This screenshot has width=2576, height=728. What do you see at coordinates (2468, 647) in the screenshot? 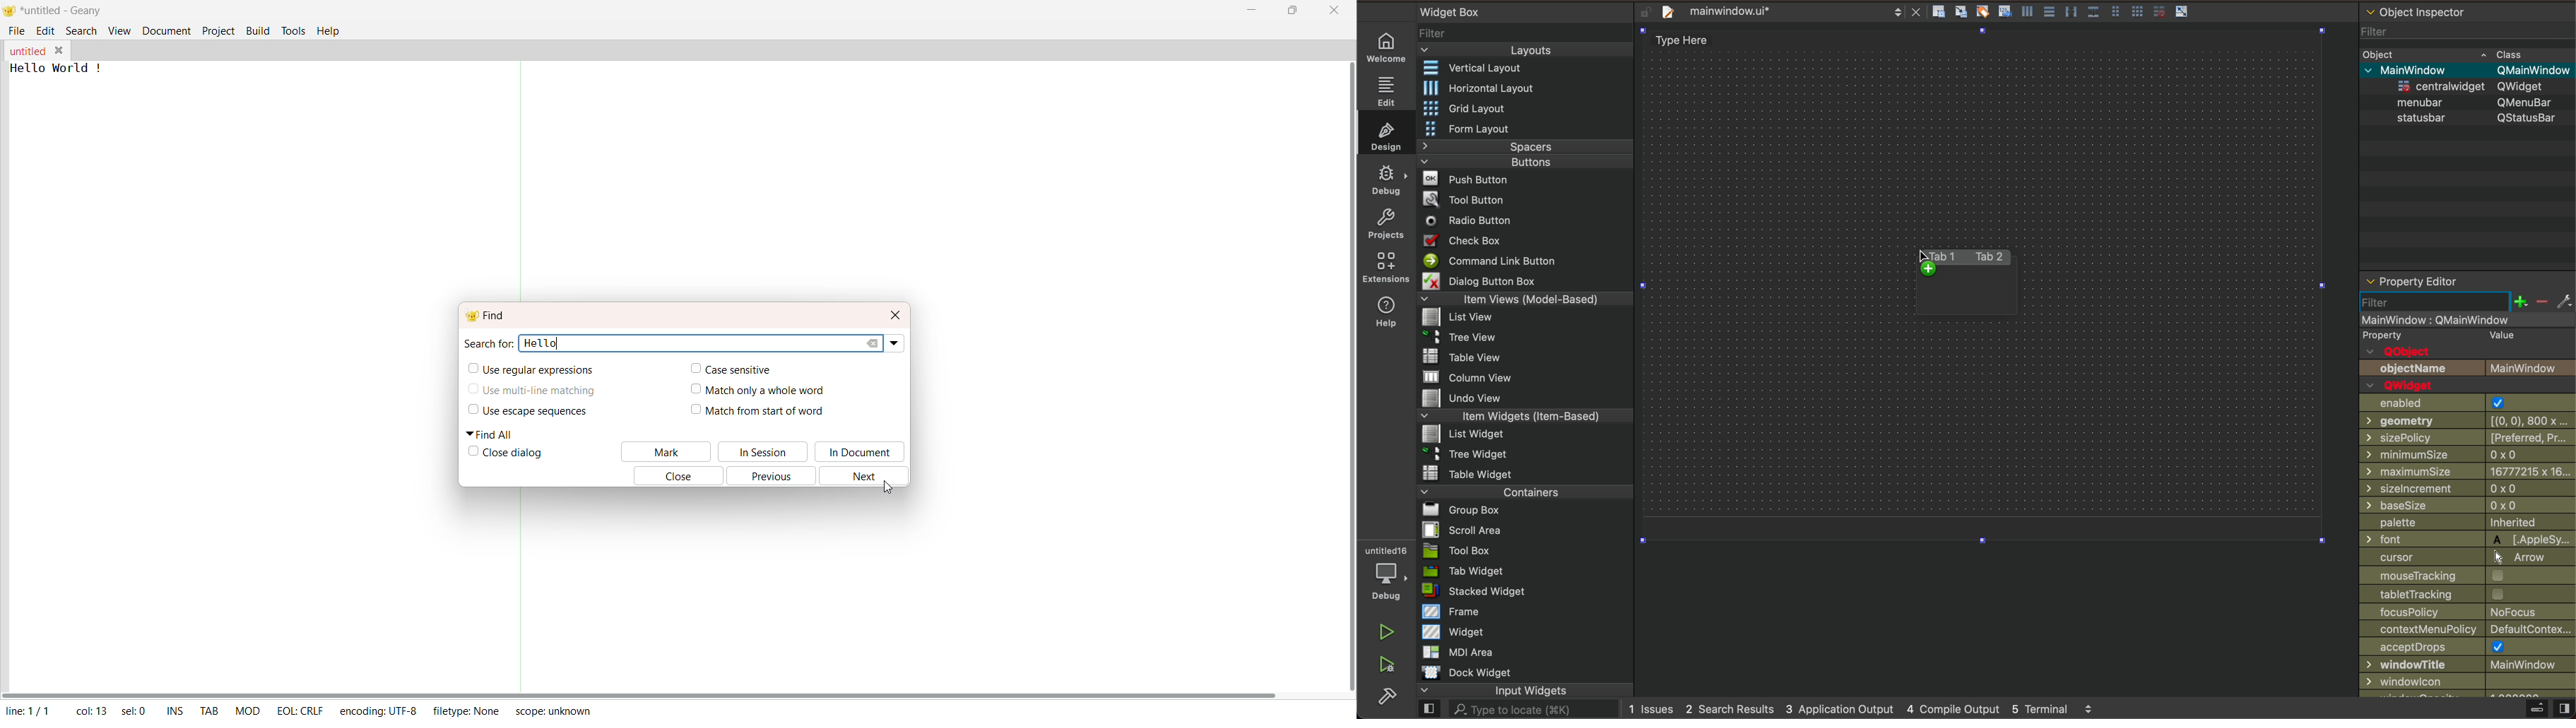
I see `accept drops` at bounding box center [2468, 647].